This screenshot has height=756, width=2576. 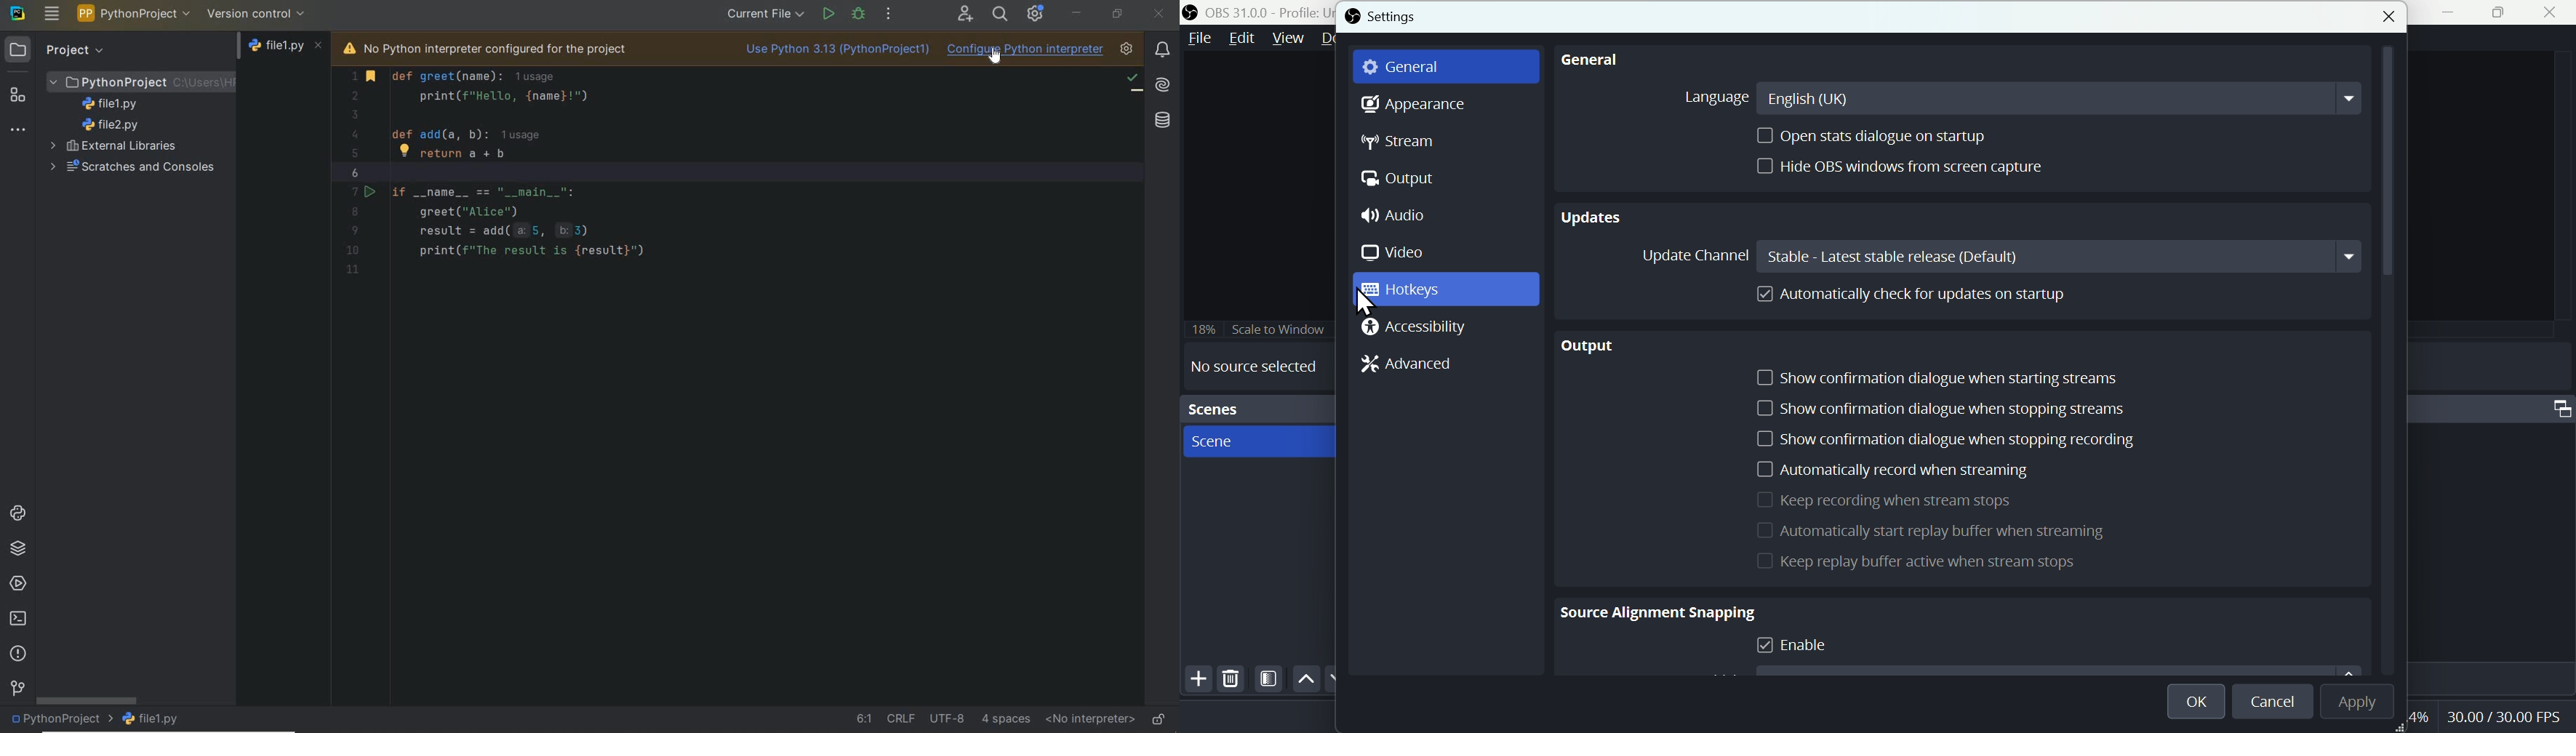 I want to click on scenes, so click(x=1257, y=441).